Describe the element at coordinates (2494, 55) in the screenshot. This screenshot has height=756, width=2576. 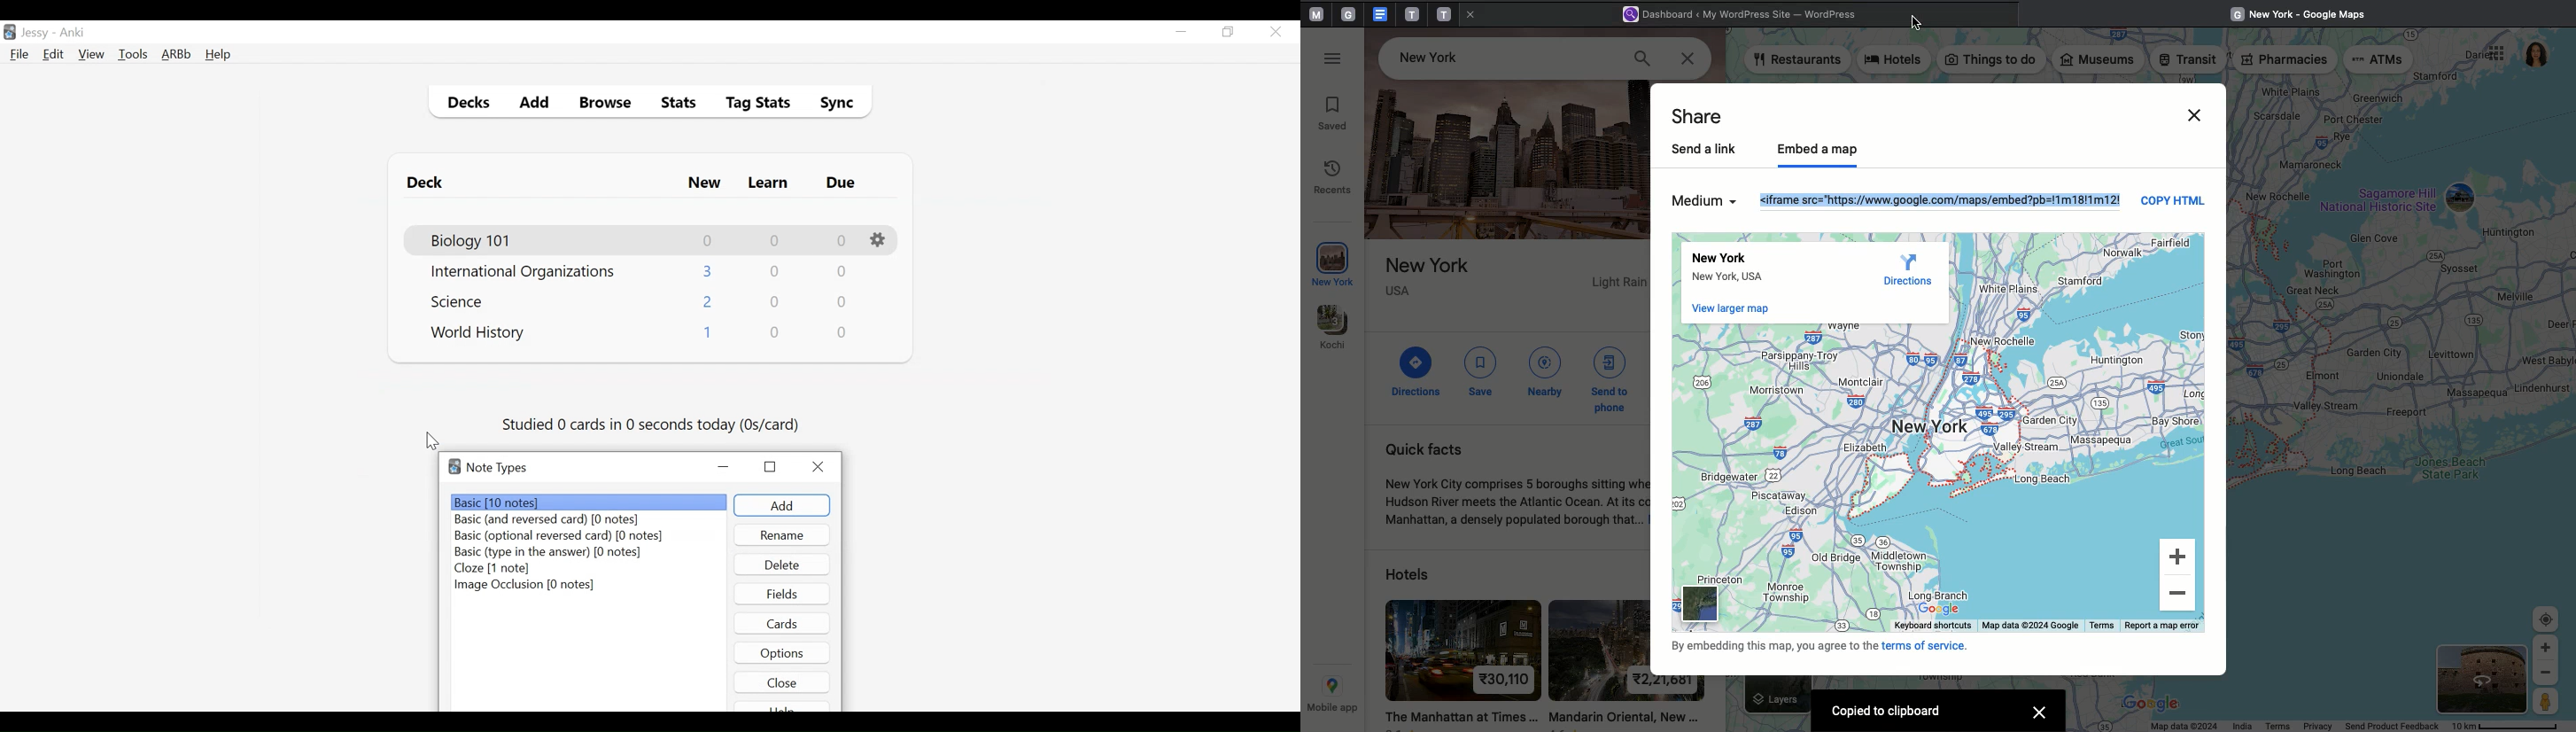
I see `Options` at that location.